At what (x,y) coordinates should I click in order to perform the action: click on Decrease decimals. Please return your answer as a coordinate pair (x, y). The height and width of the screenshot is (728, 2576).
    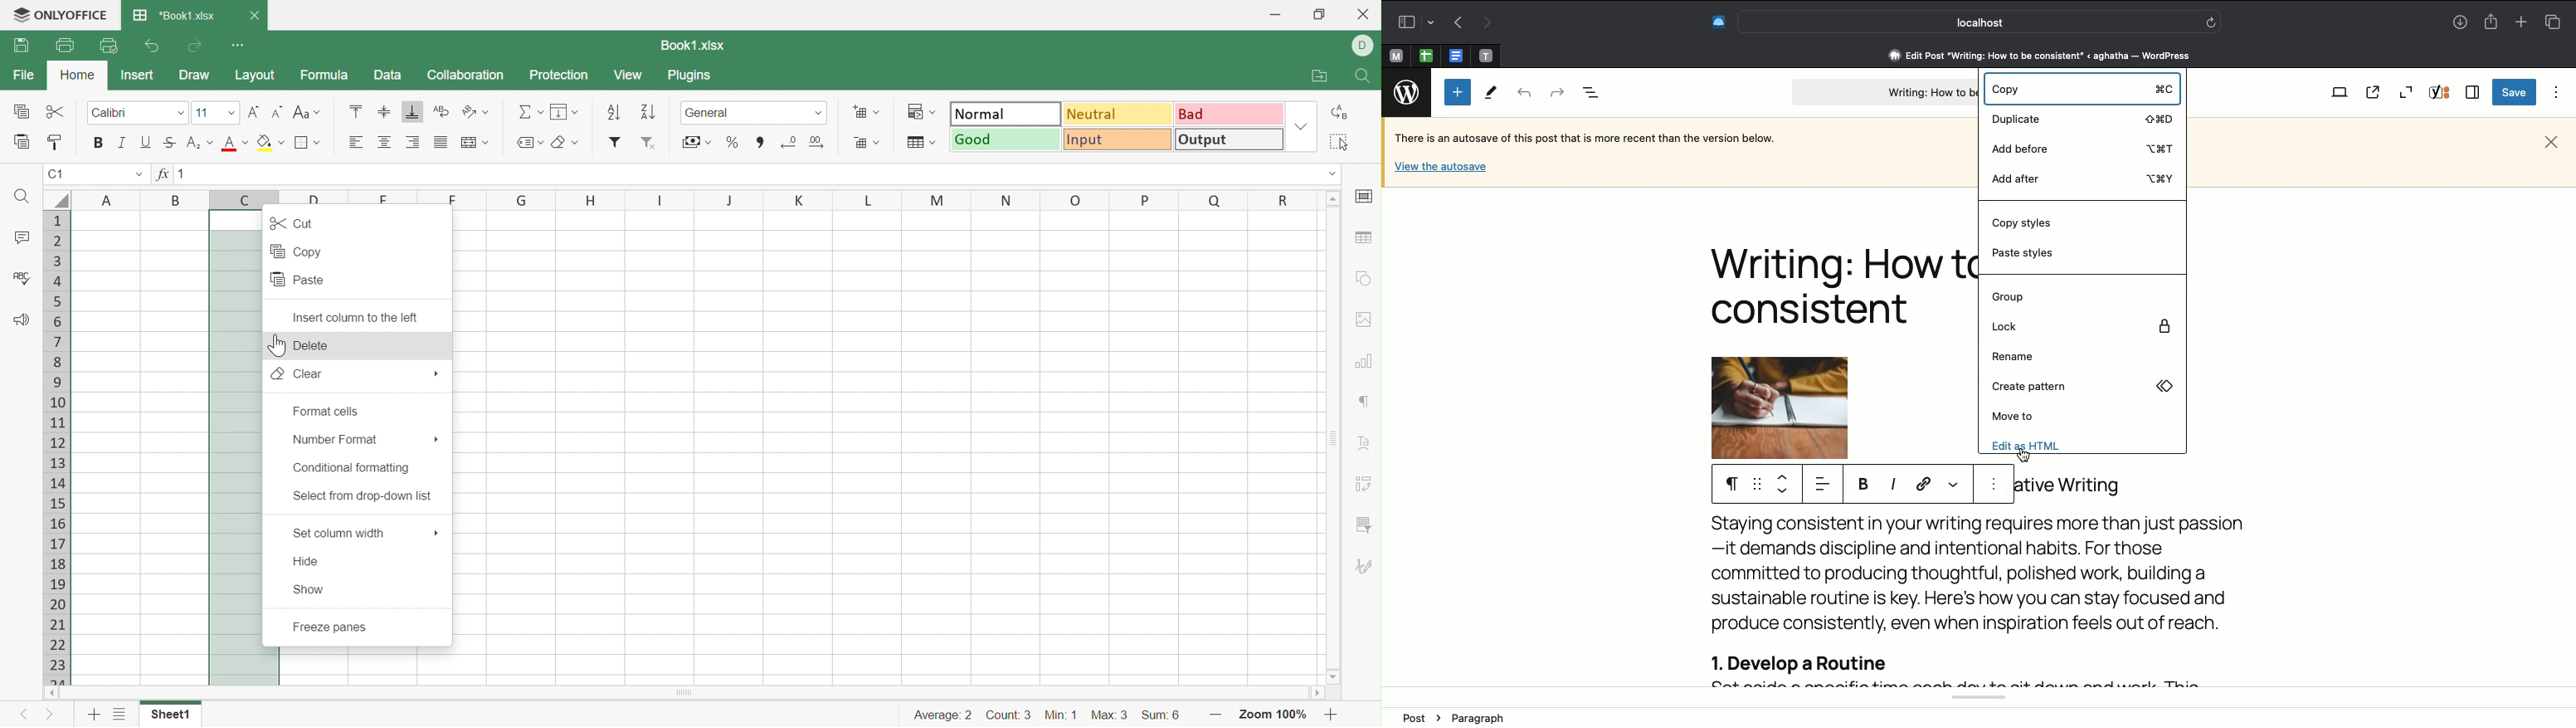
    Looking at the image, I should click on (789, 142).